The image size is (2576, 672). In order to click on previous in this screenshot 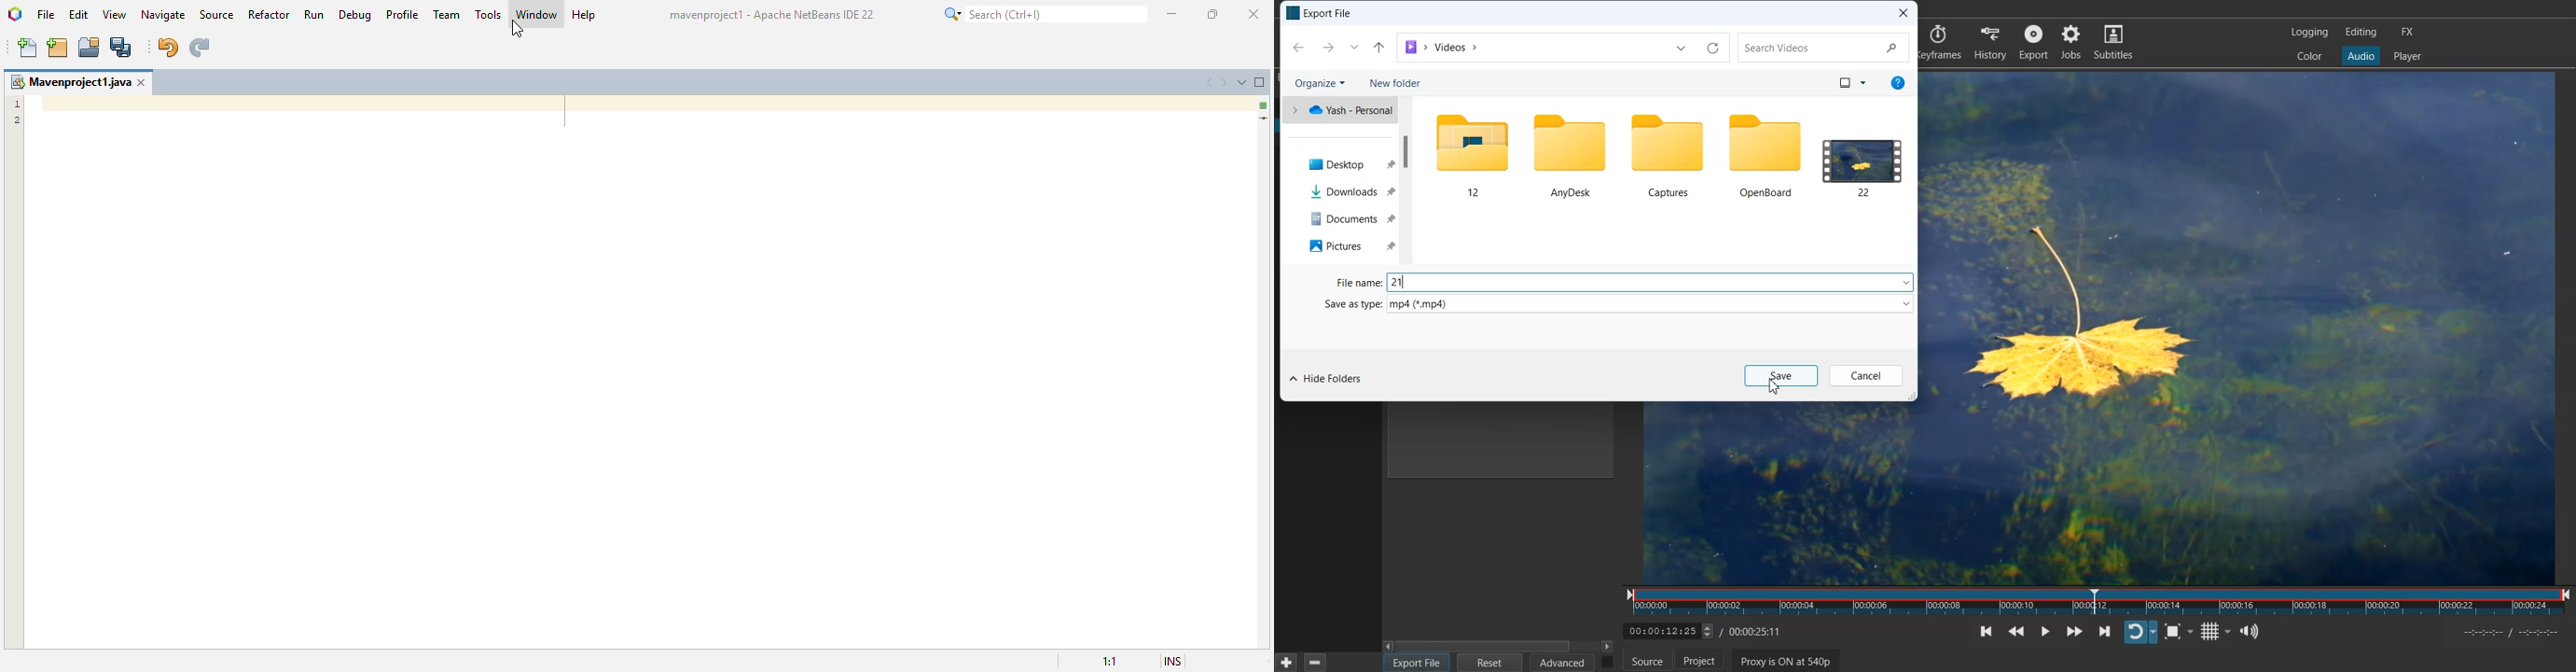, I will do `click(1296, 48)`.